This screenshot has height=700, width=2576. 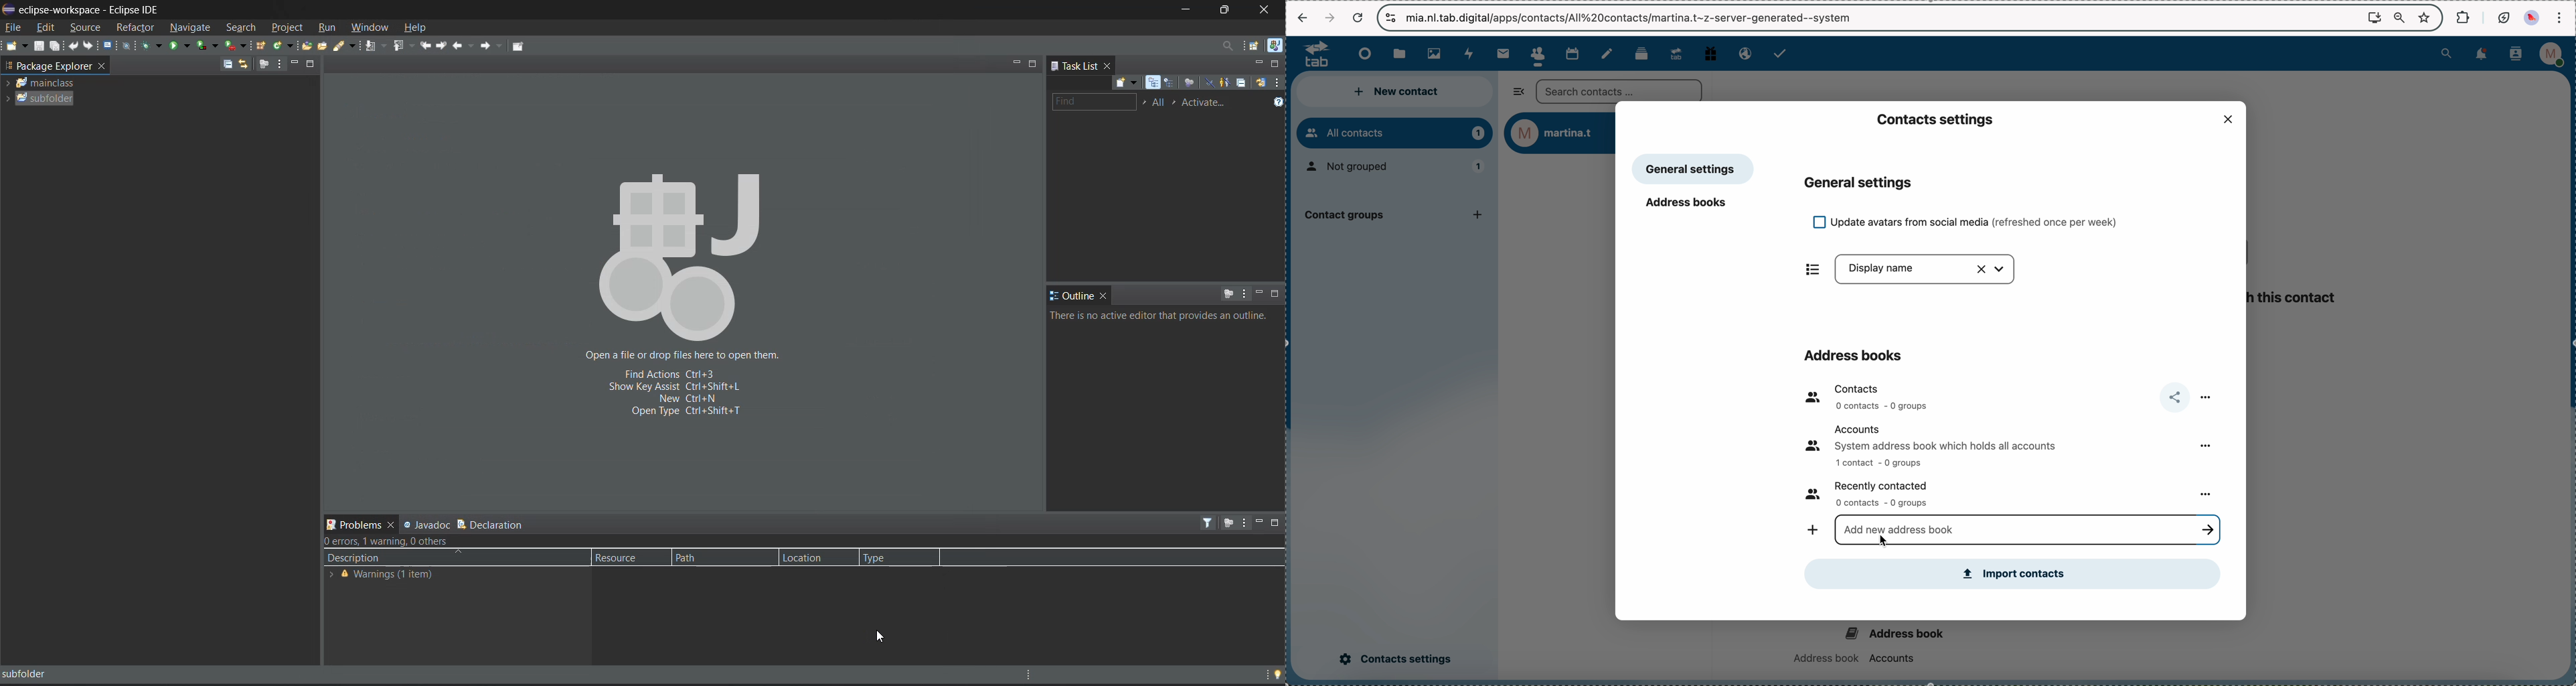 I want to click on contacts, so click(x=1866, y=397).